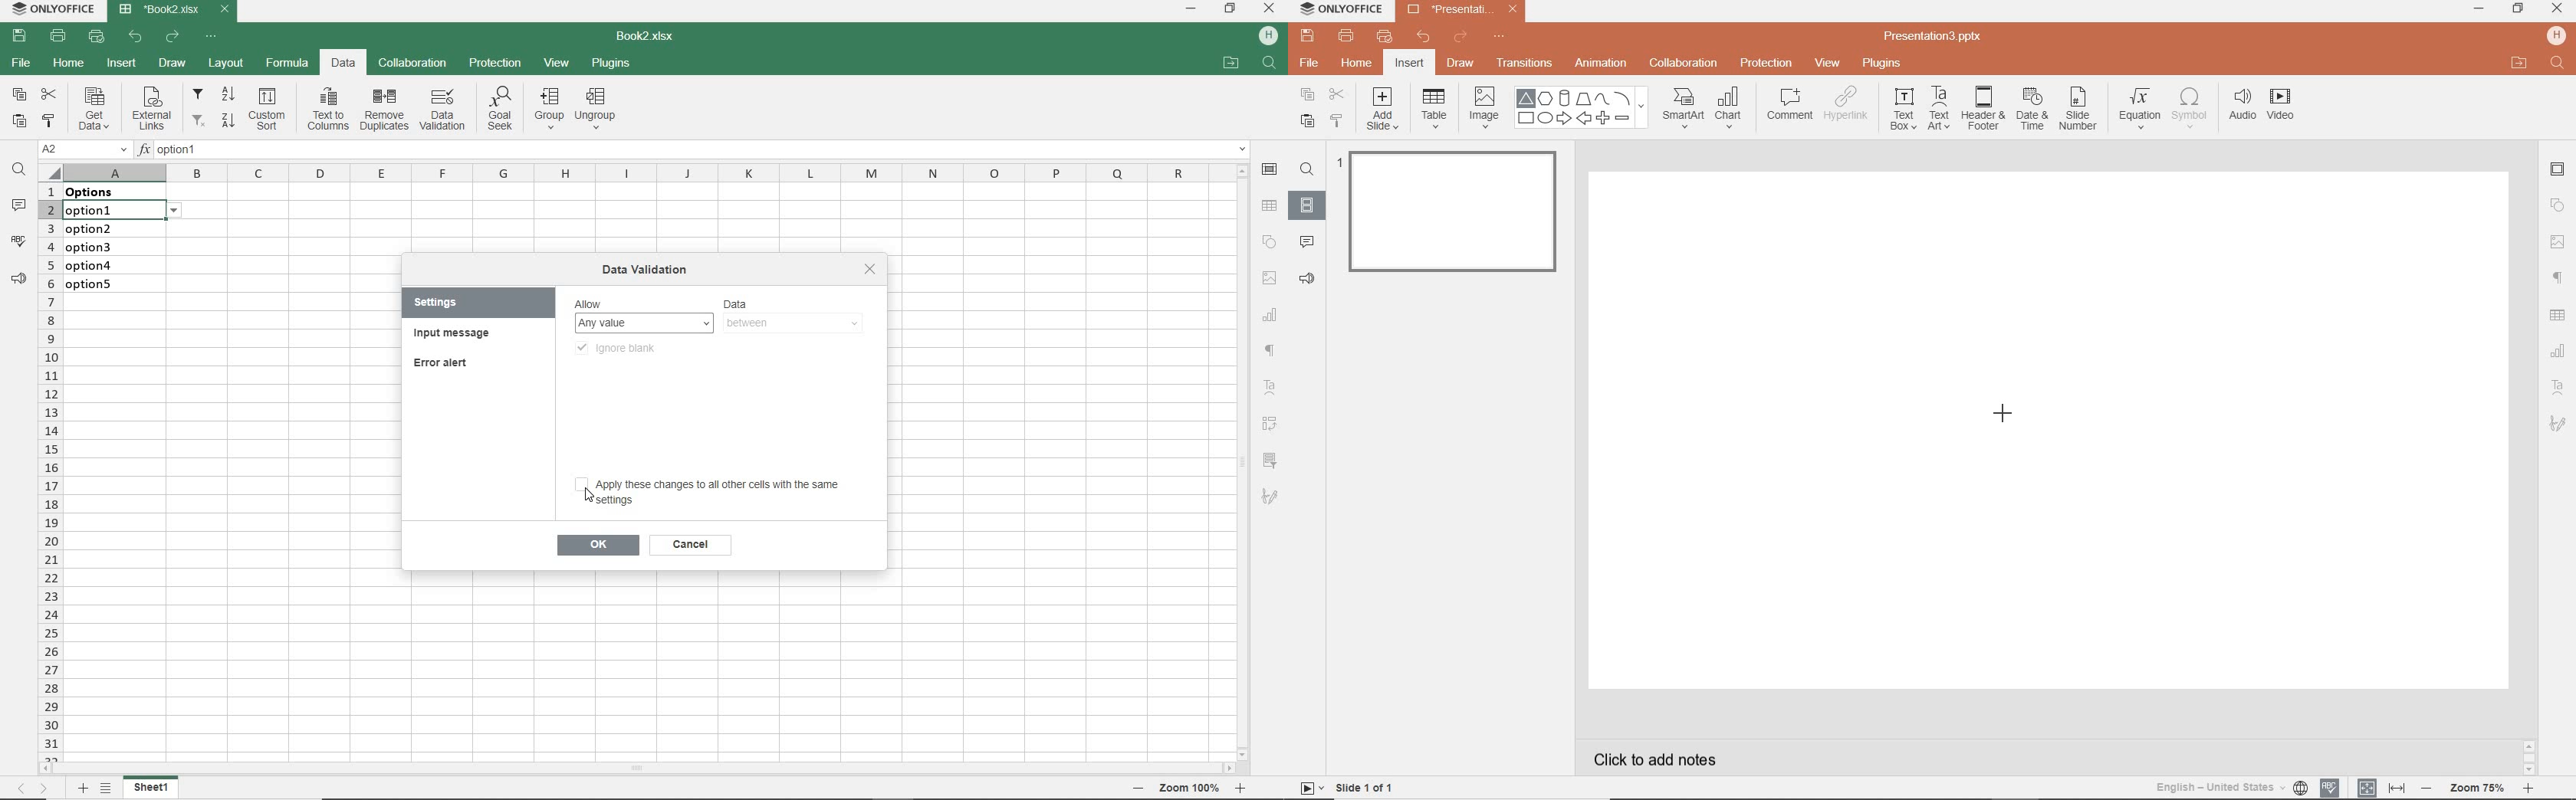 The height and width of the screenshot is (812, 2576). What do you see at coordinates (1243, 790) in the screenshot?
I see `Zoom in` at bounding box center [1243, 790].